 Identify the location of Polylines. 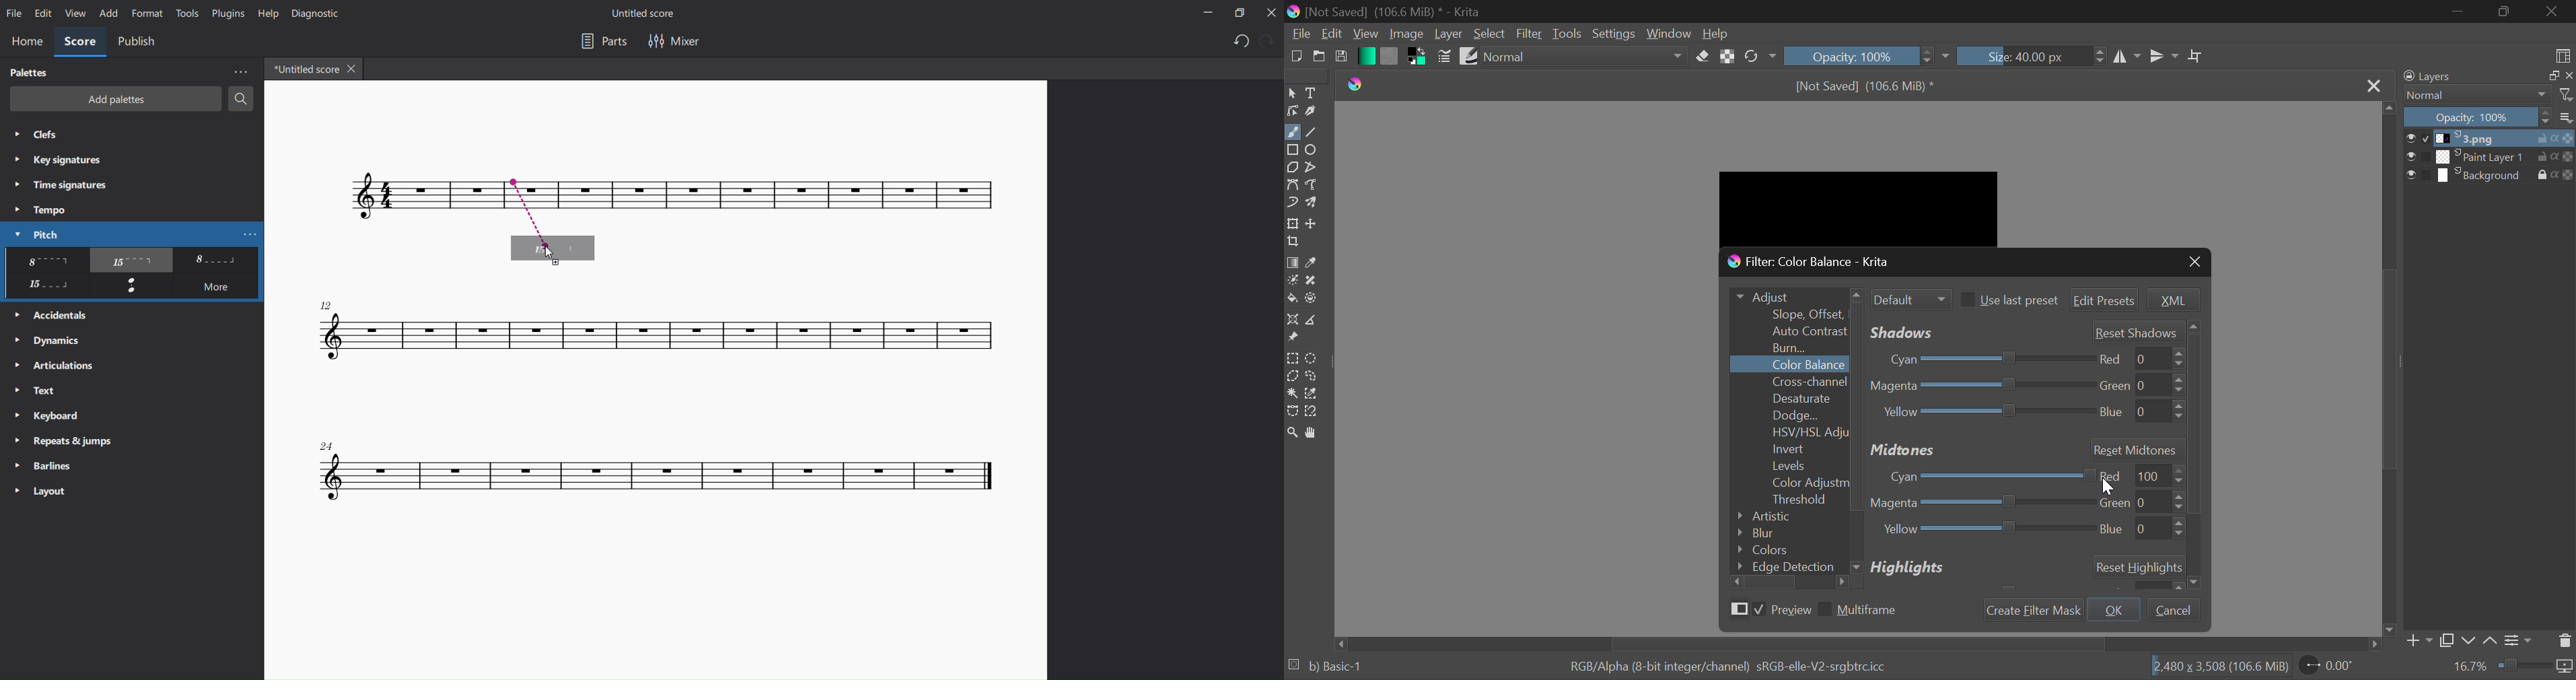
(1312, 169).